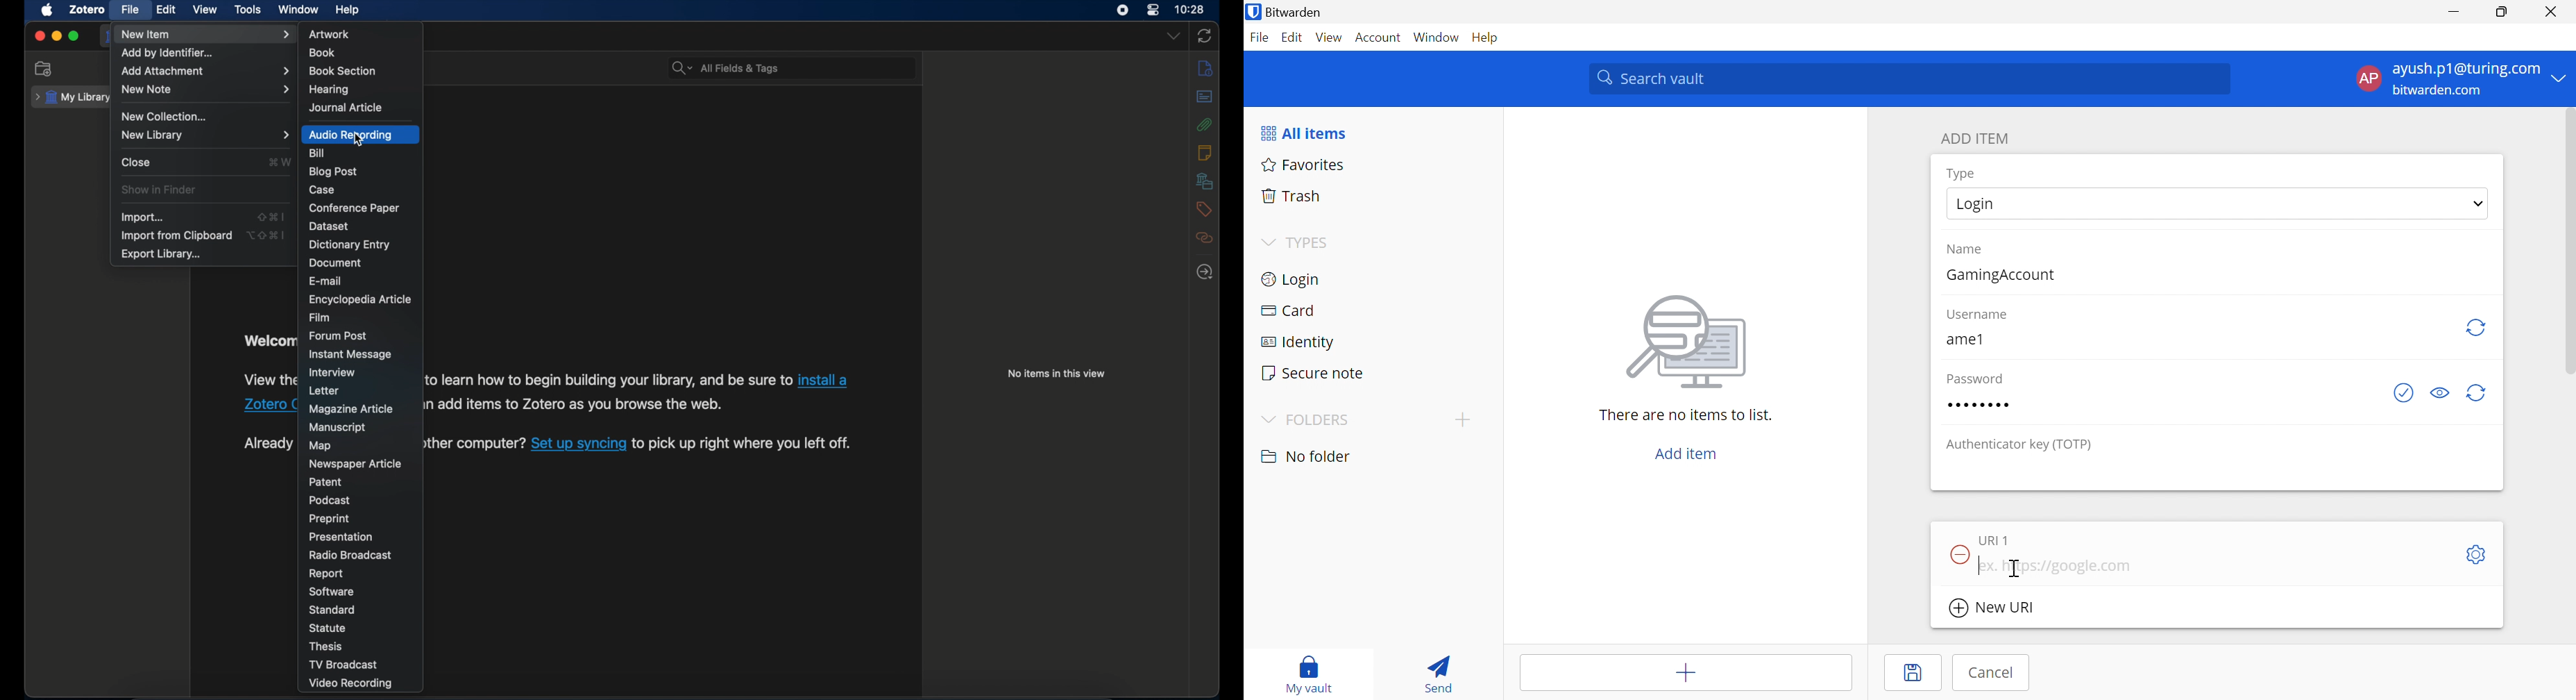 The height and width of the screenshot is (700, 2576). What do you see at coordinates (1260, 38) in the screenshot?
I see `File` at bounding box center [1260, 38].